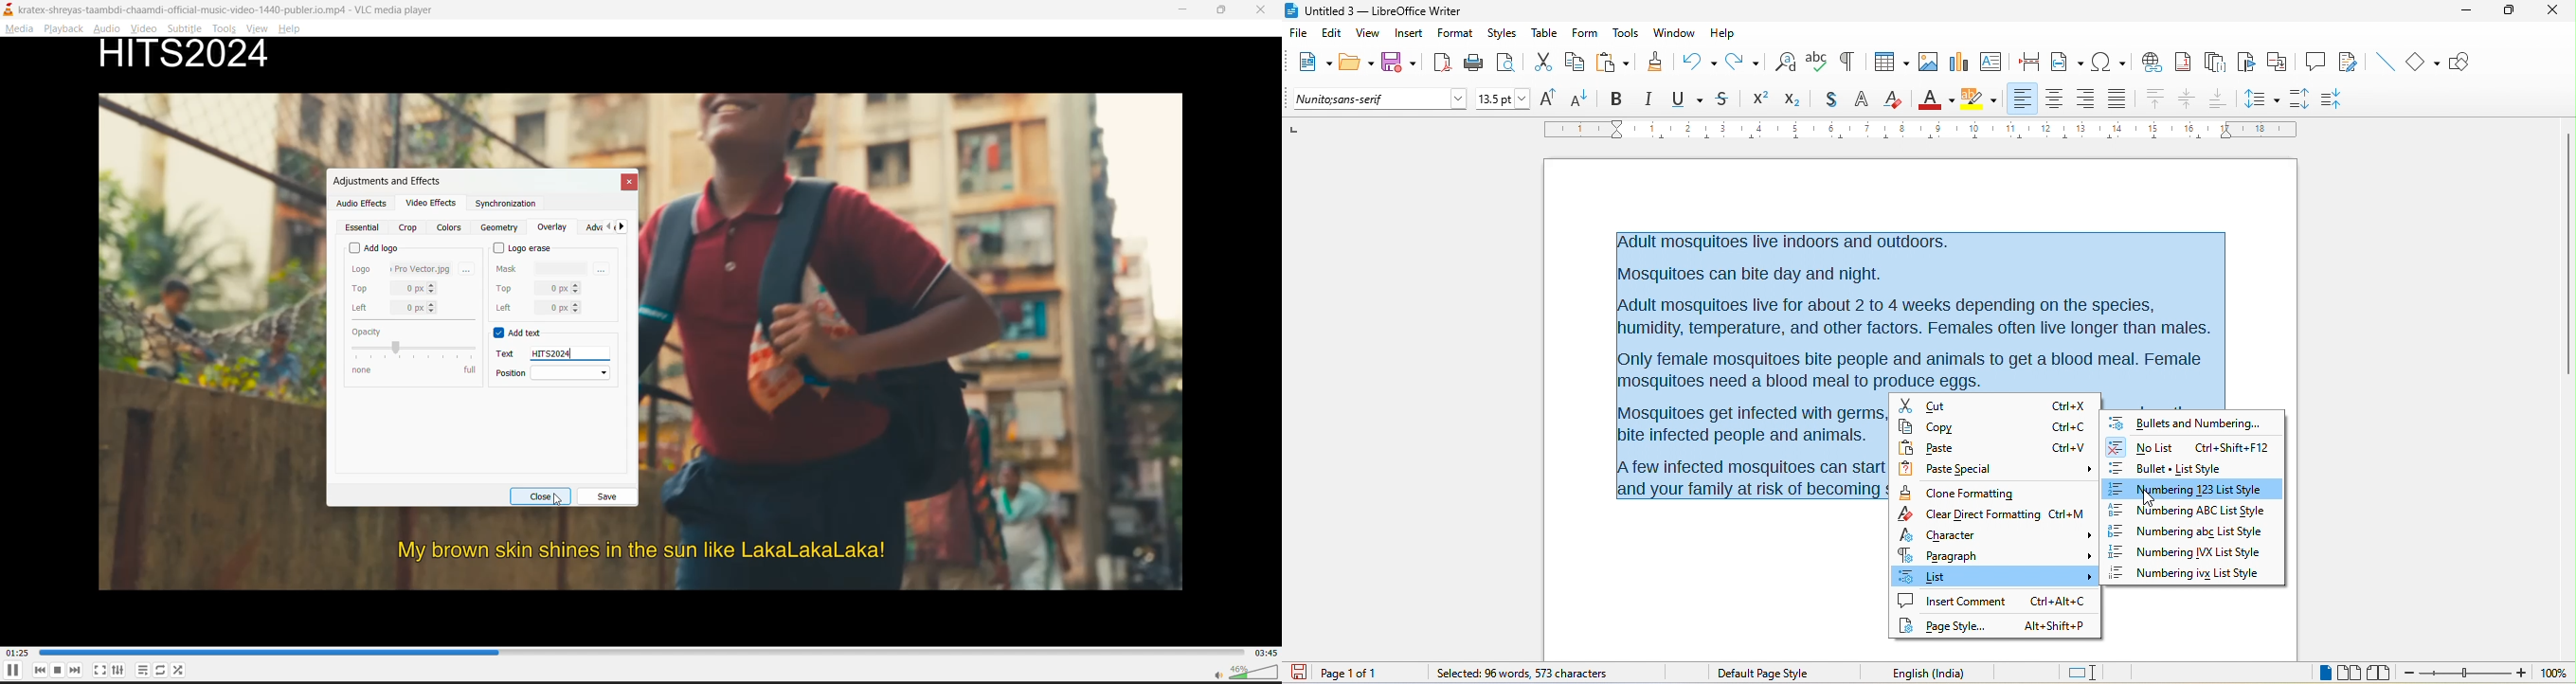  I want to click on format, so click(1453, 34).